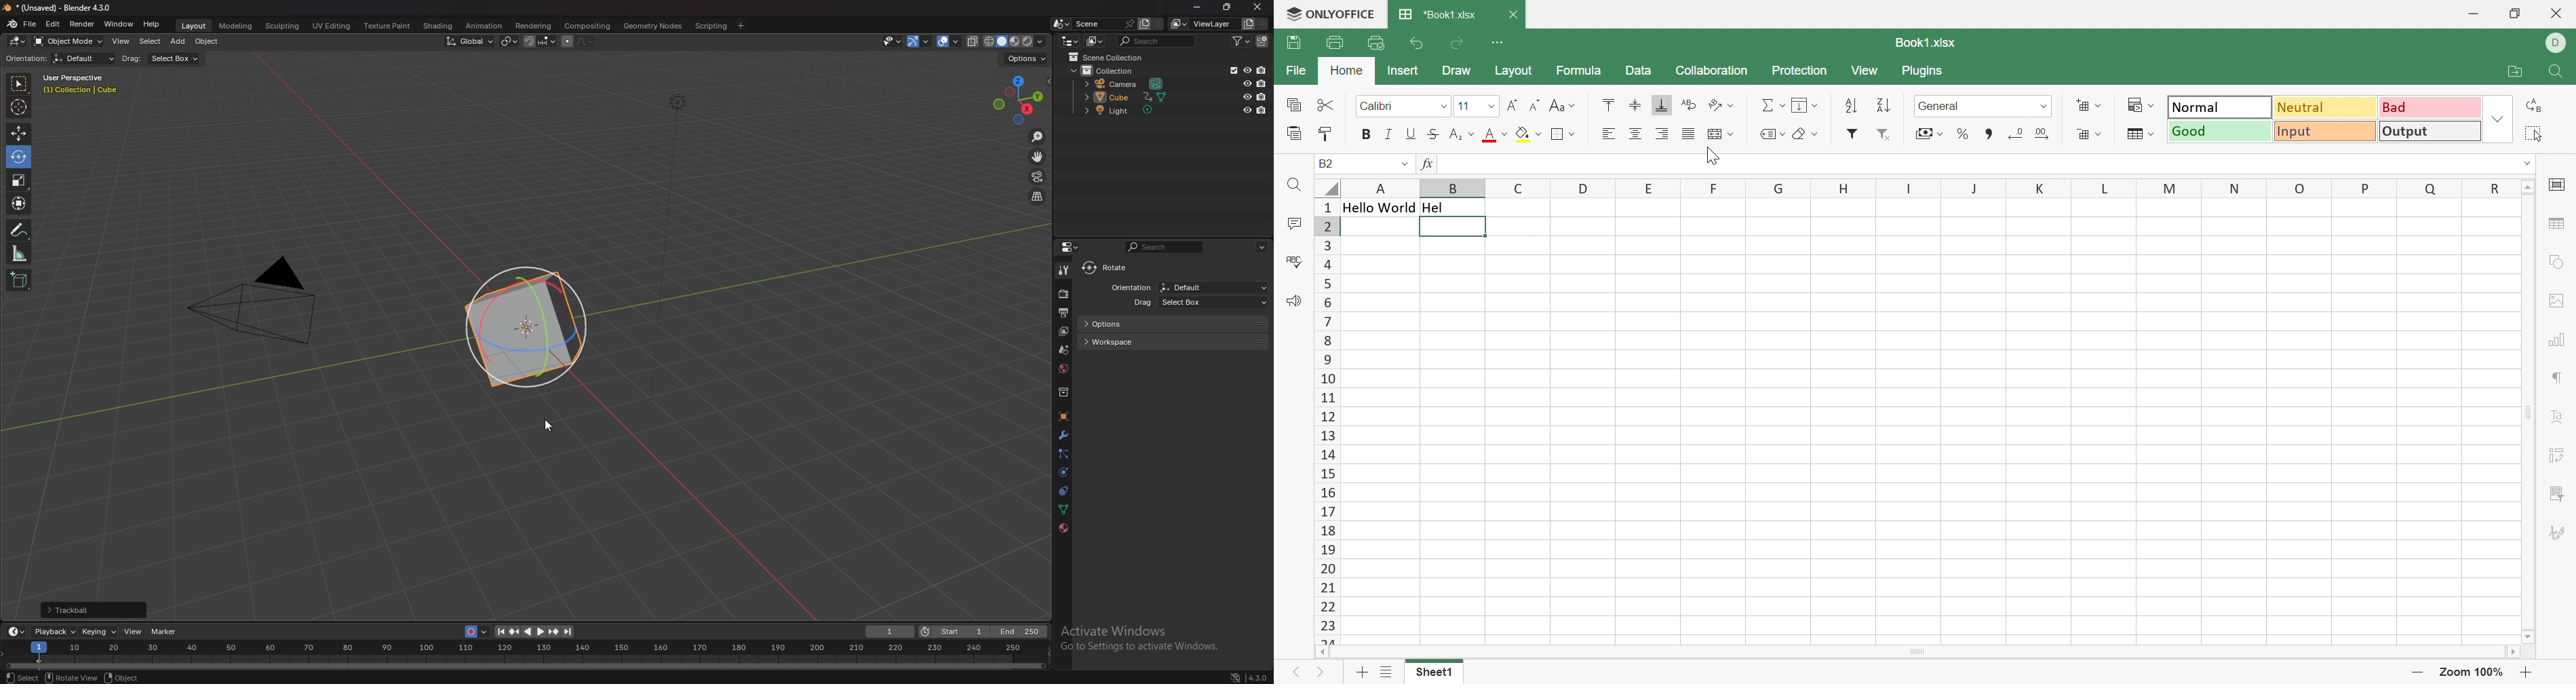  I want to click on Justified, so click(1687, 135).